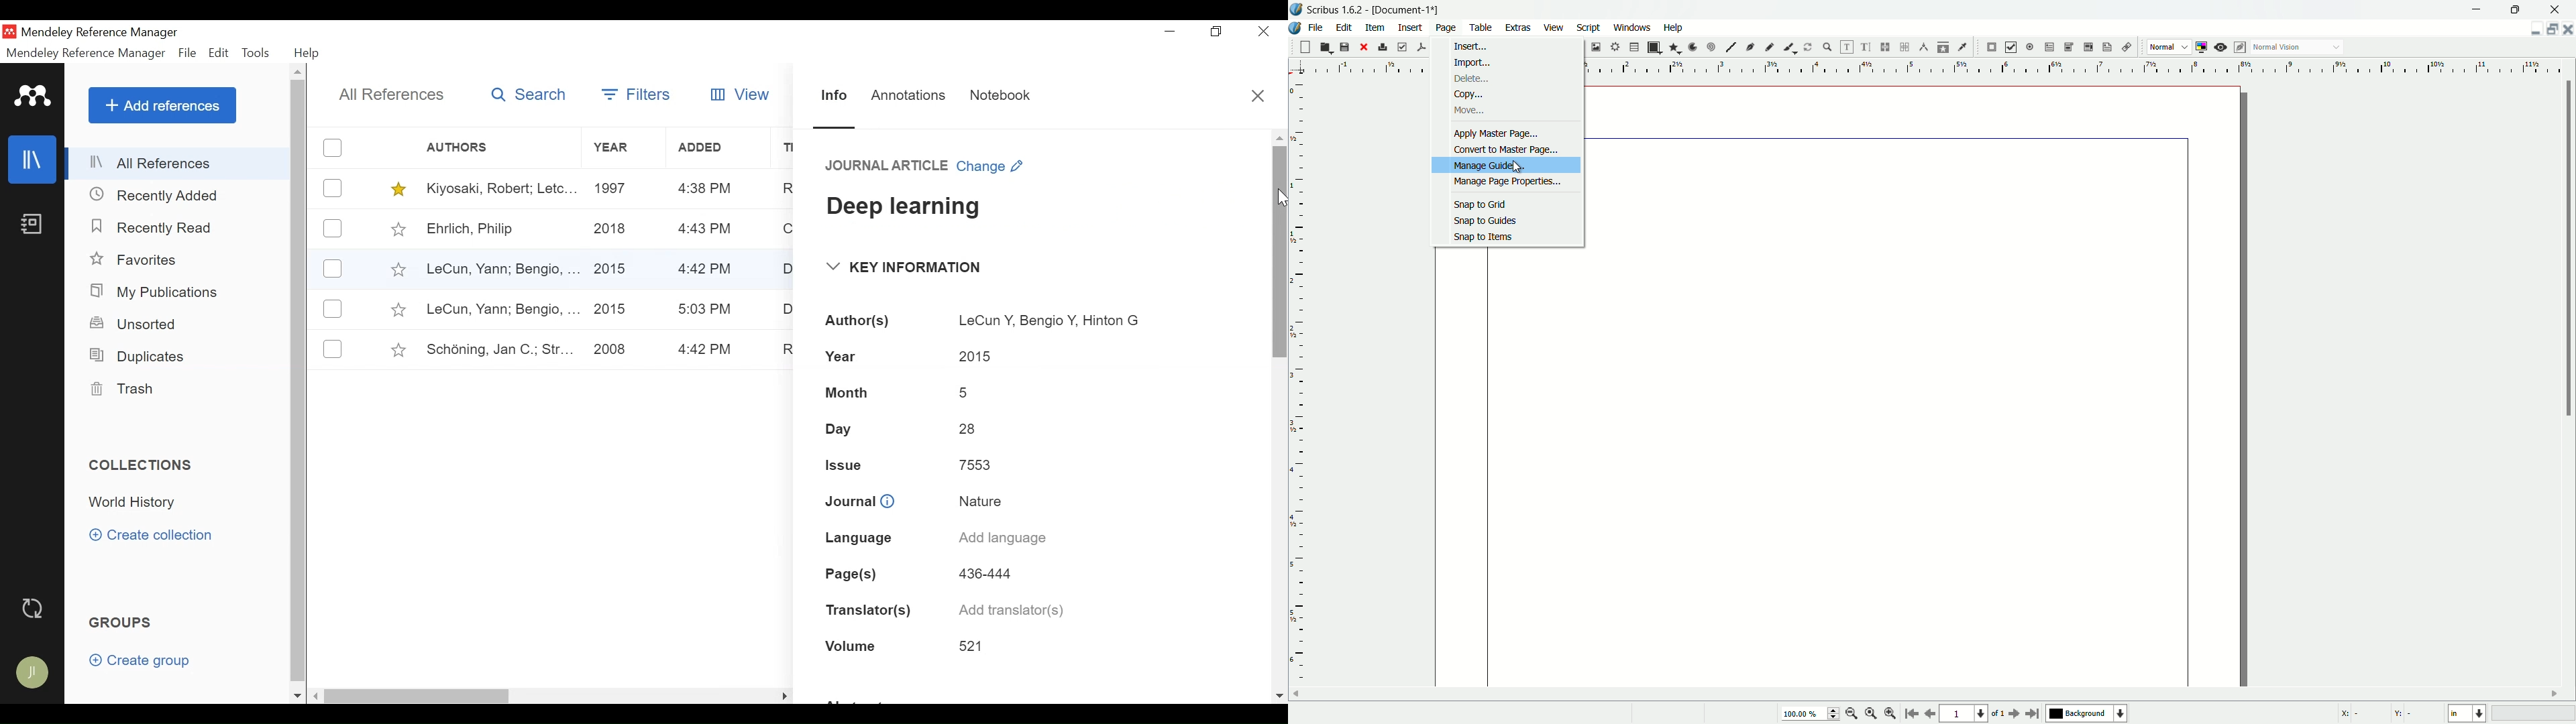 The image size is (2576, 728). Describe the element at coordinates (2161, 46) in the screenshot. I see `normal` at that location.